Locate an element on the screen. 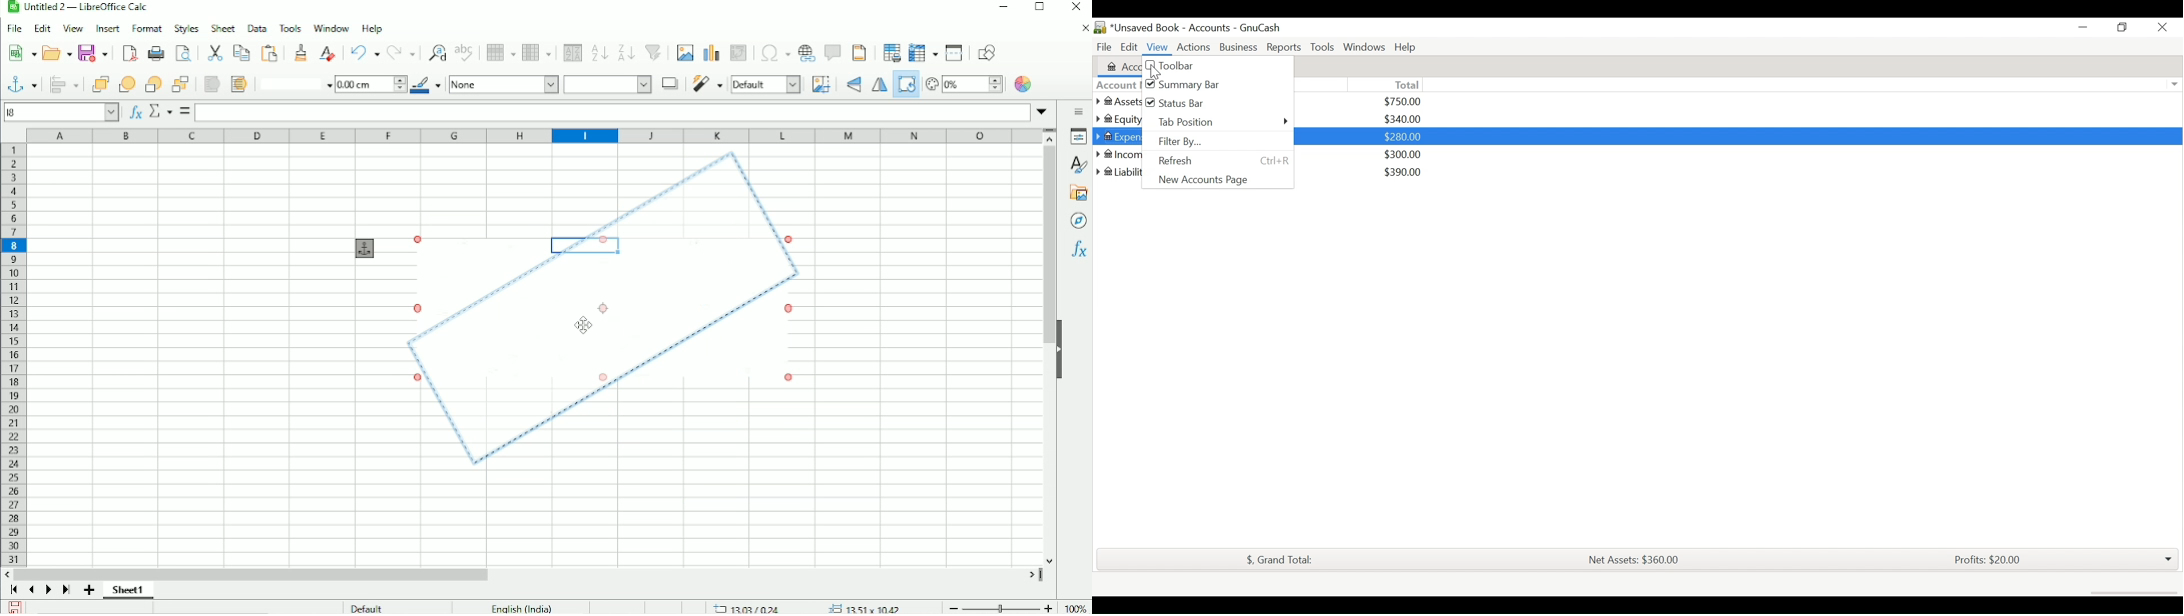 Image resolution: width=2184 pixels, height=616 pixels. Close document is located at coordinates (1084, 29).